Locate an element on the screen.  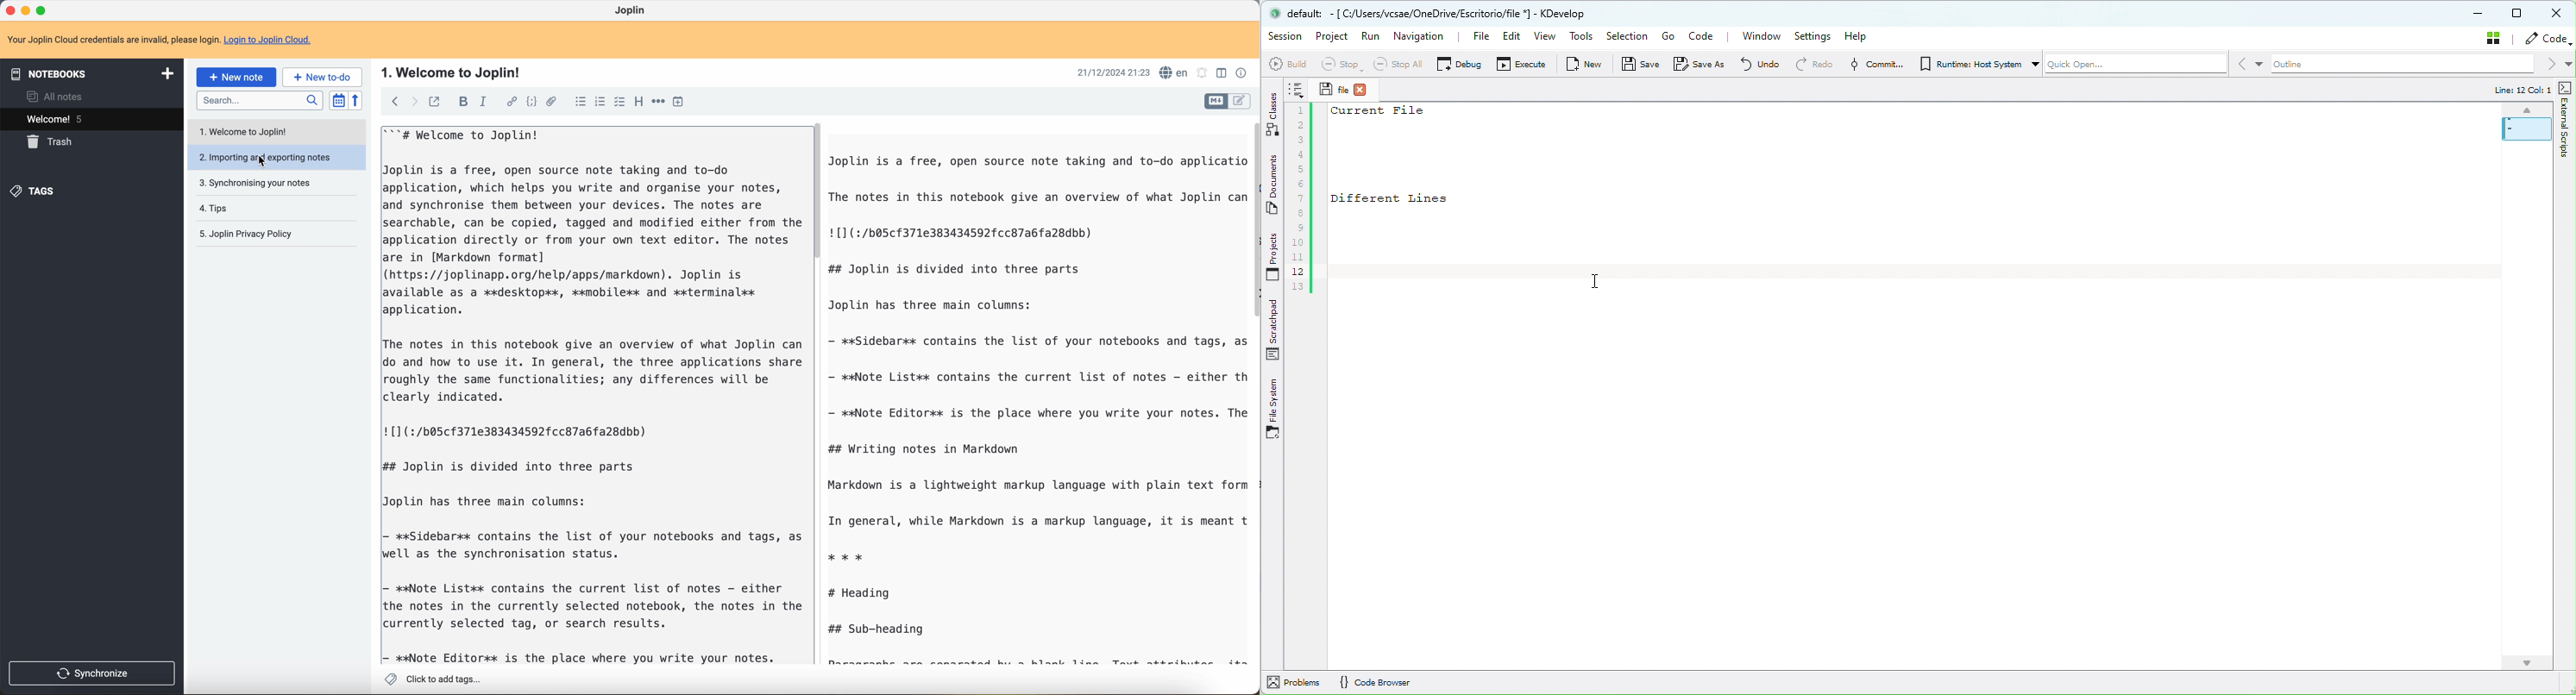
click to add tags is located at coordinates (432, 678).